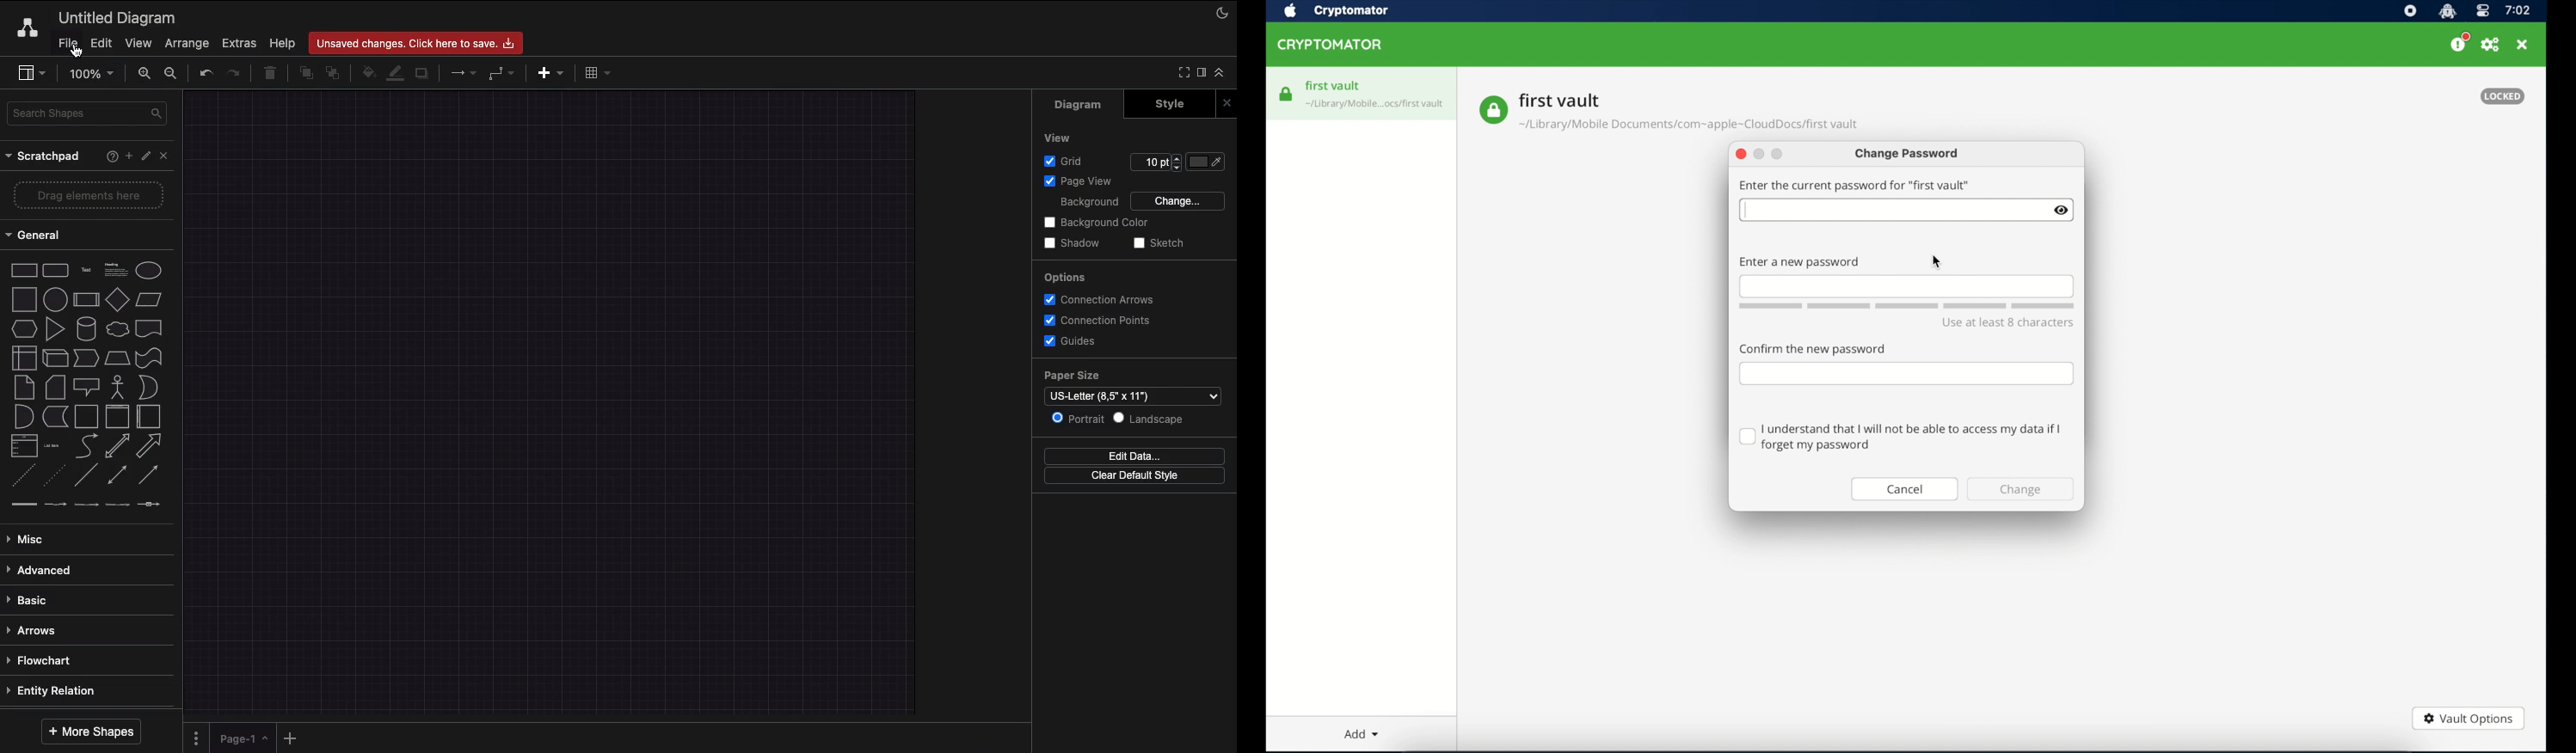 The image size is (2576, 756). I want to click on Sketch , so click(1159, 244).